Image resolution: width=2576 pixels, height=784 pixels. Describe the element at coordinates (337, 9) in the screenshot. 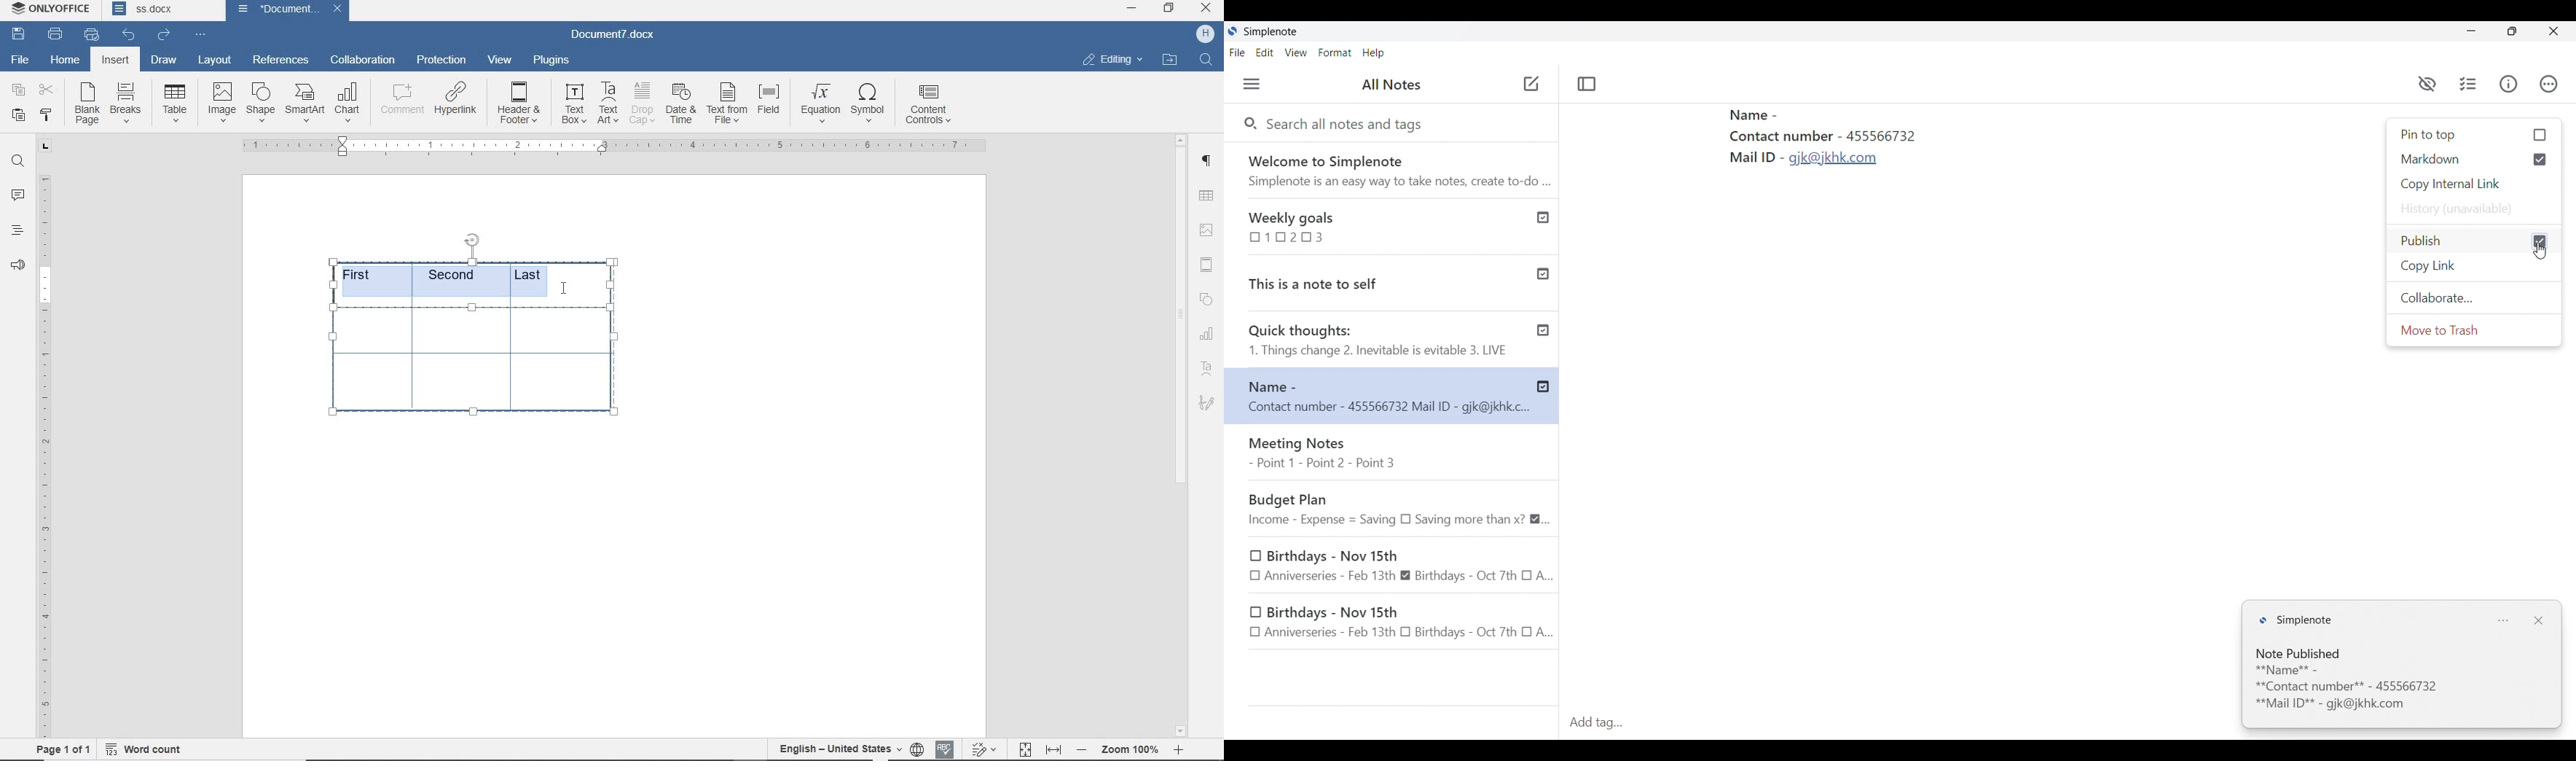

I see `close` at that location.